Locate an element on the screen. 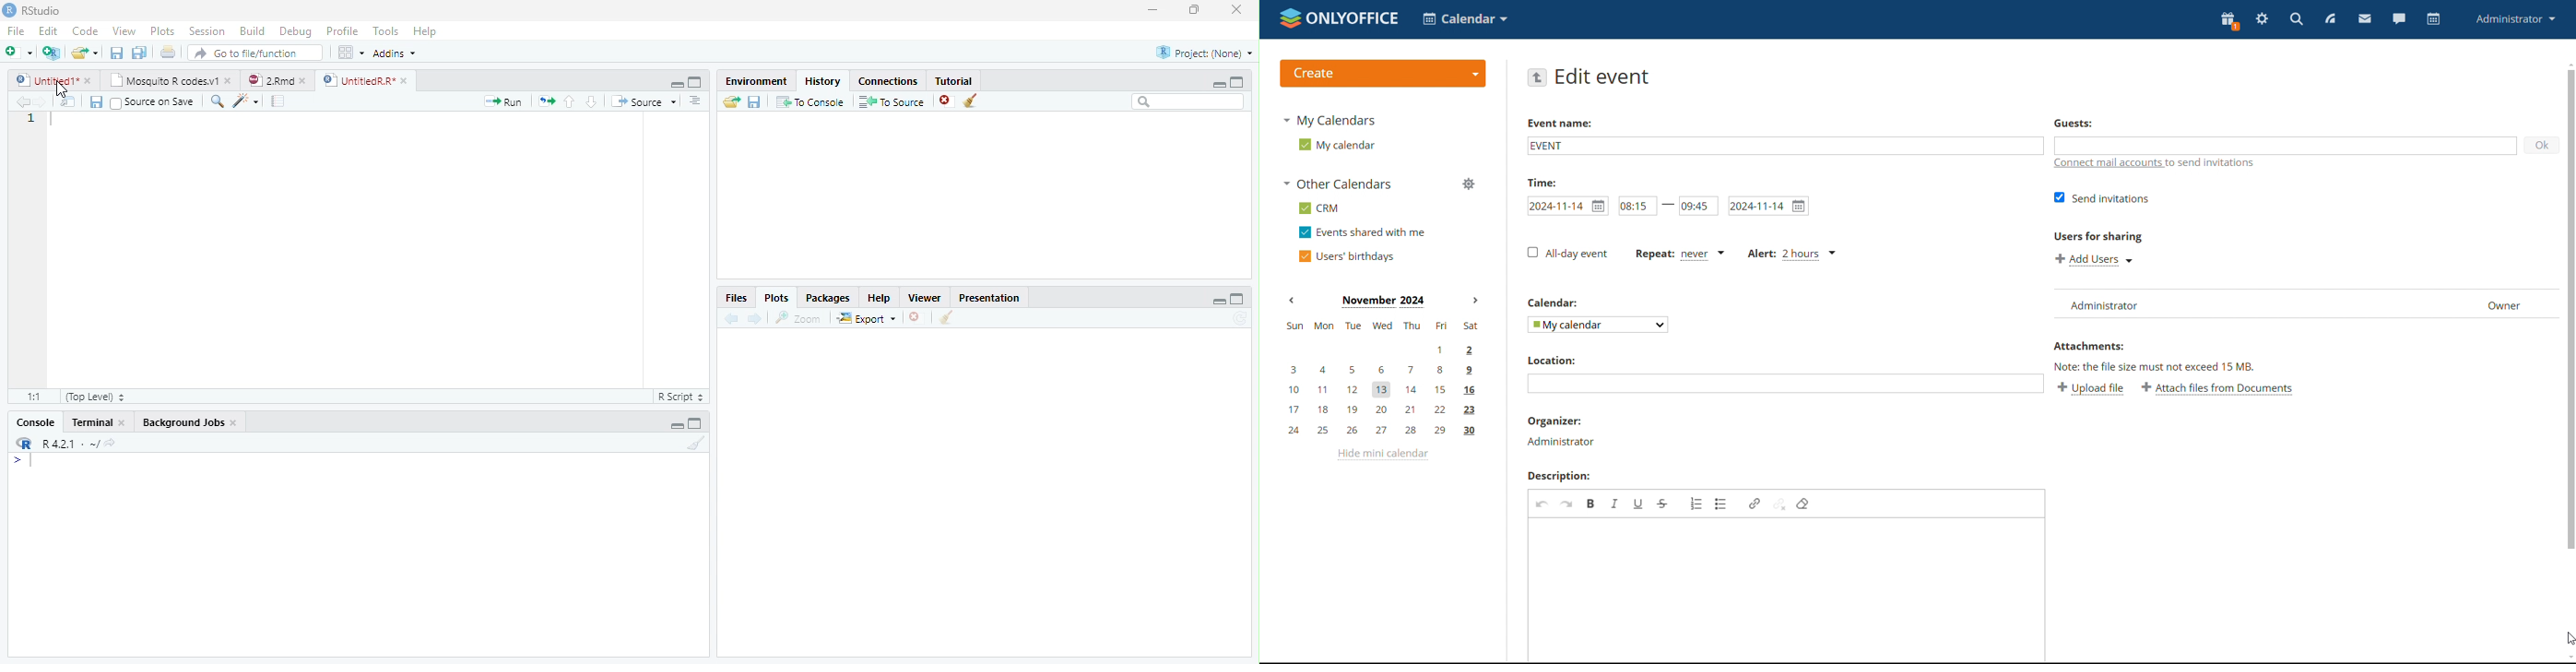  minimize is located at coordinates (1152, 11).